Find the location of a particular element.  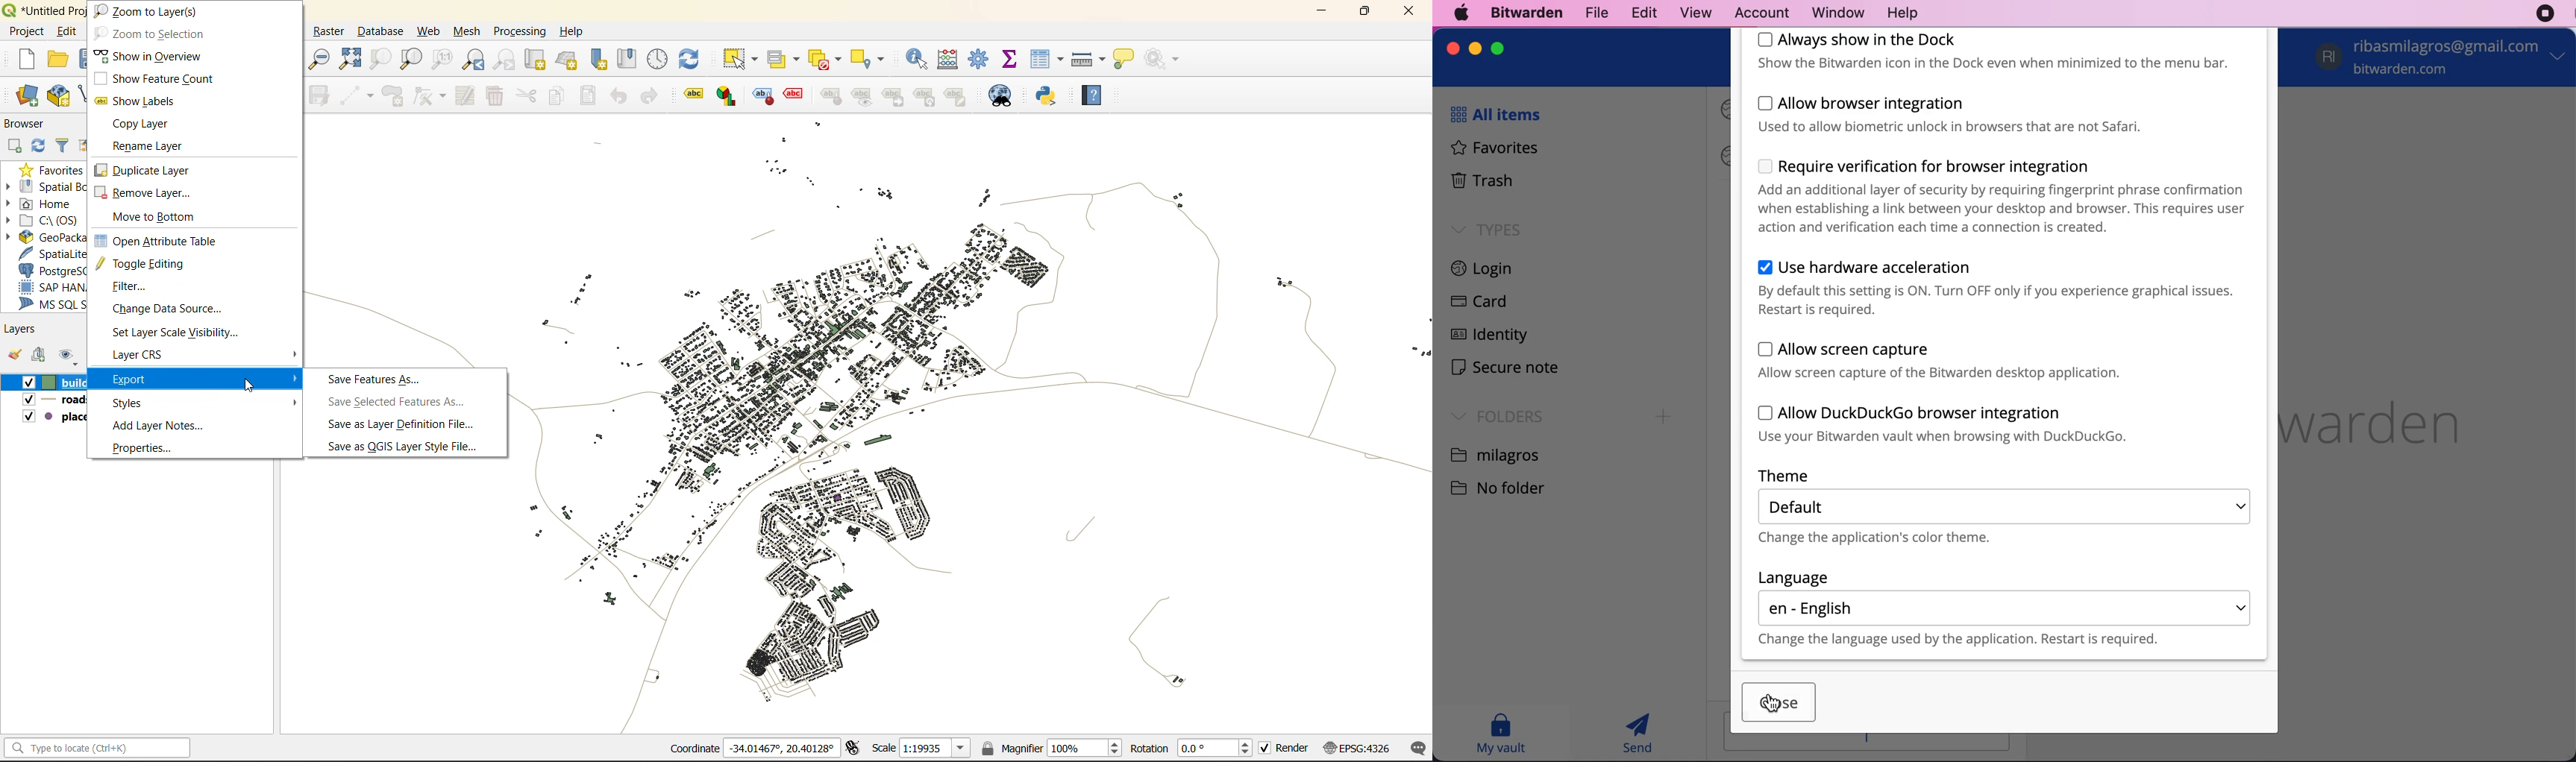

render is located at coordinates (1285, 749).